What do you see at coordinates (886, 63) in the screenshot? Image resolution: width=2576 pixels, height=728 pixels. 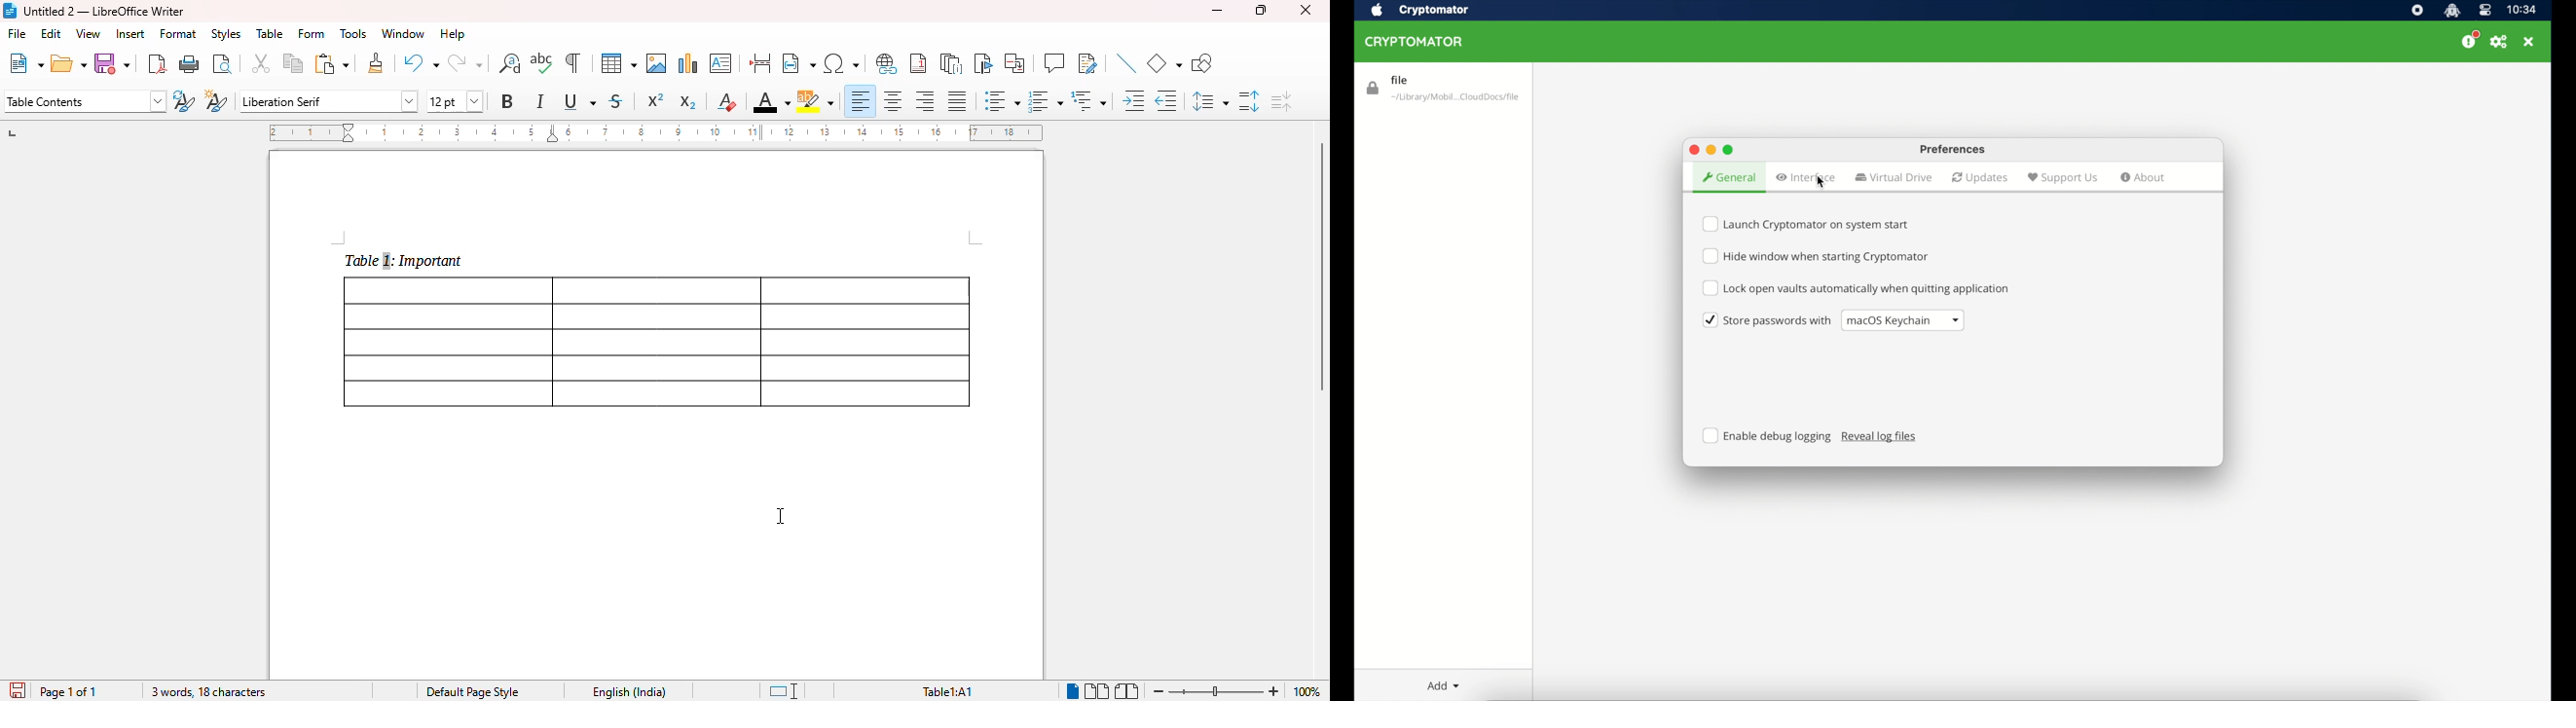 I see `insert hyperlink` at bounding box center [886, 63].